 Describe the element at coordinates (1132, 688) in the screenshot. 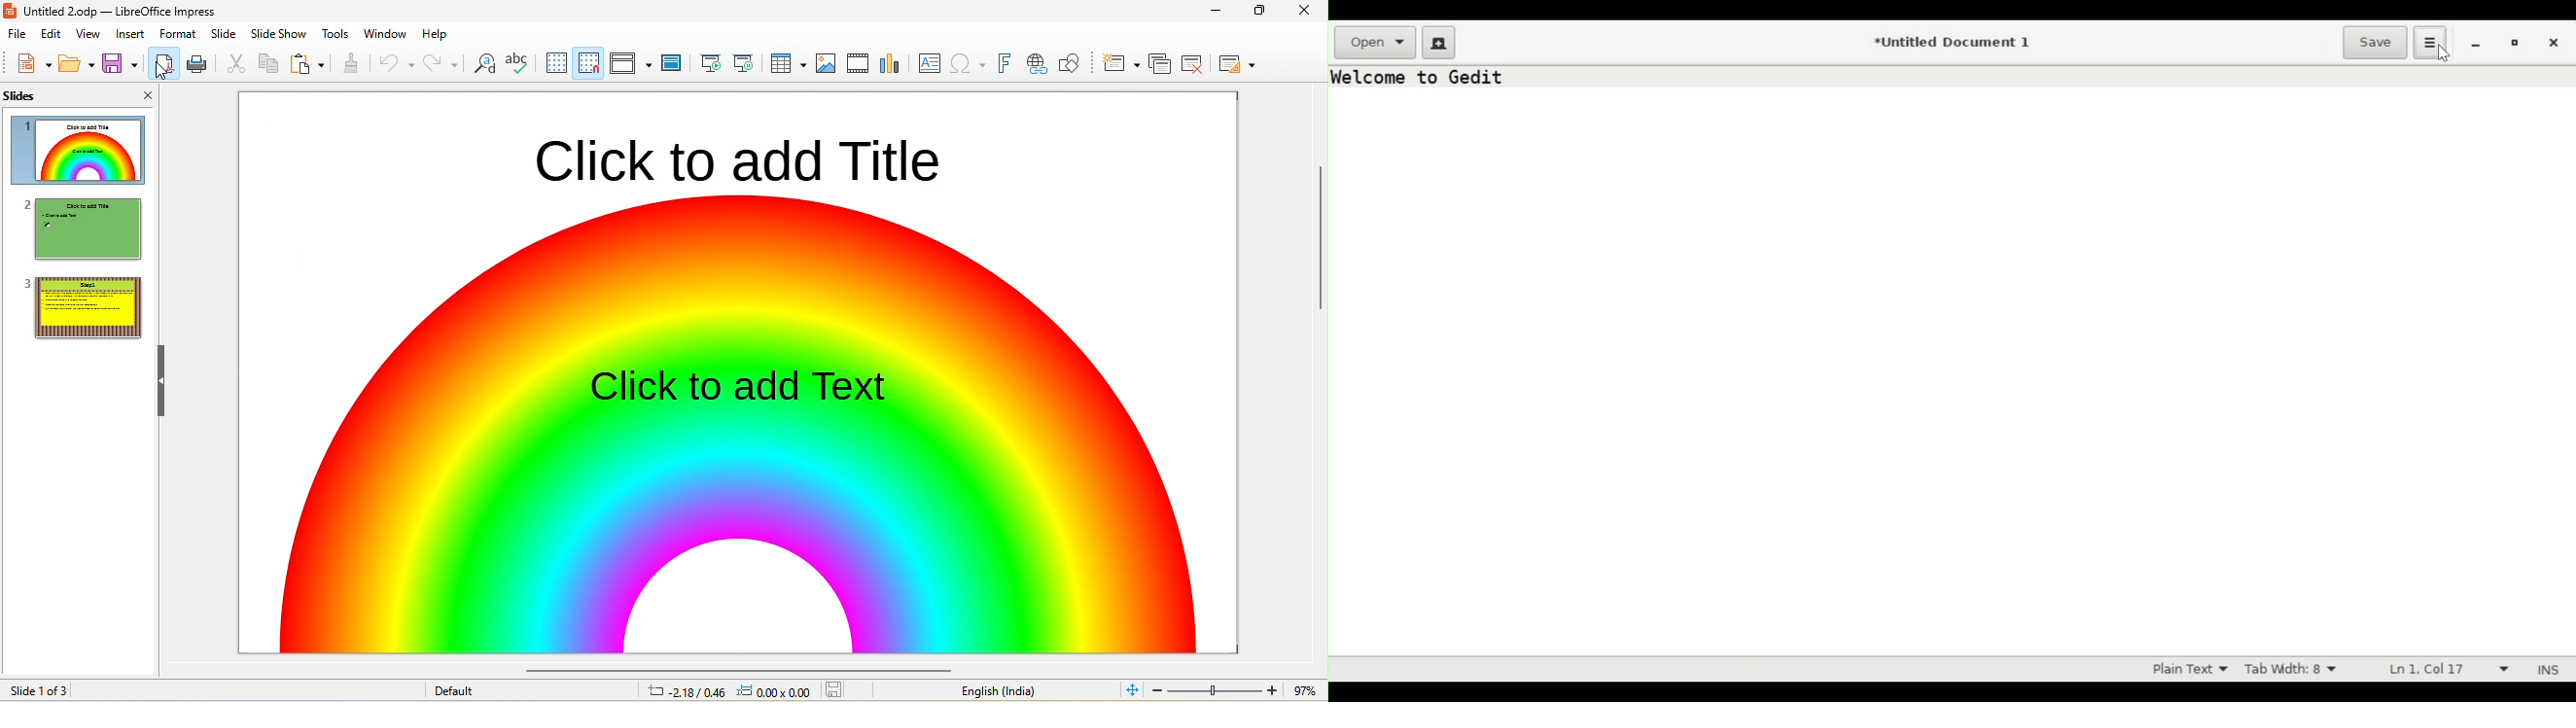

I see `fit to current window` at that location.